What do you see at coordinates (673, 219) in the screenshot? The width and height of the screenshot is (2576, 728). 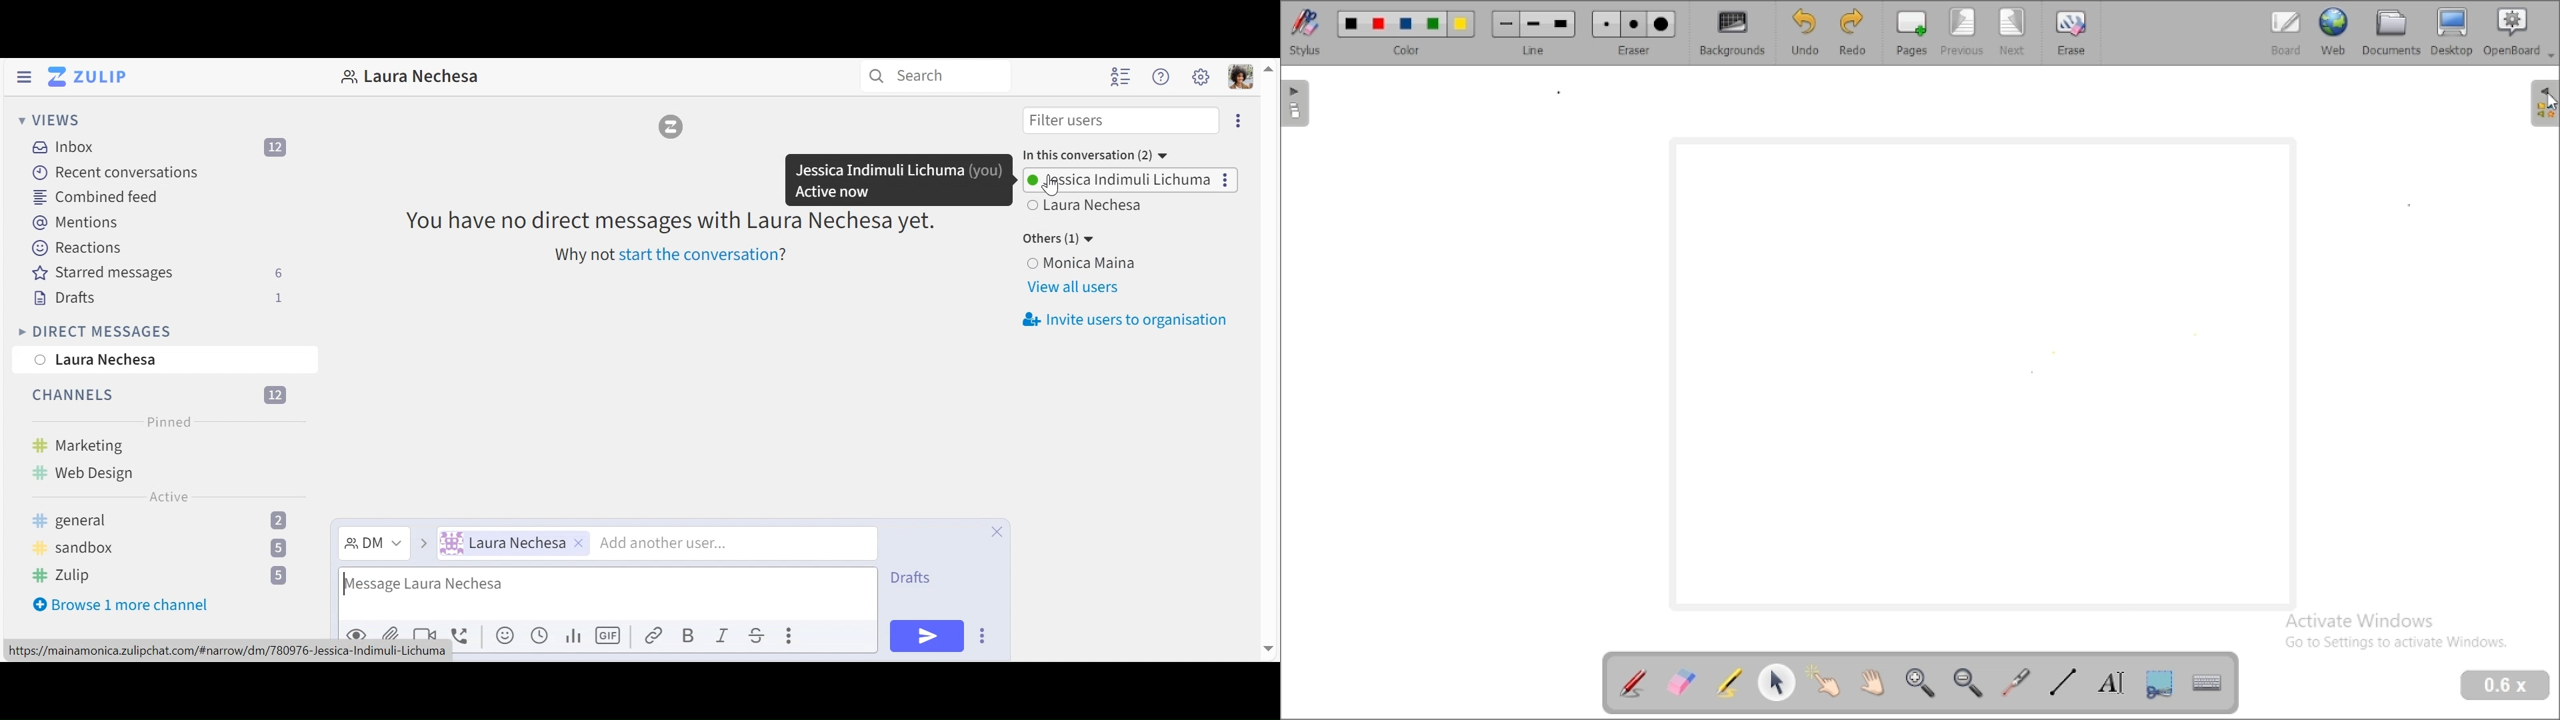 I see `You have no direct messages with Laura Nechesa yet` at bounding box center [673, 219].